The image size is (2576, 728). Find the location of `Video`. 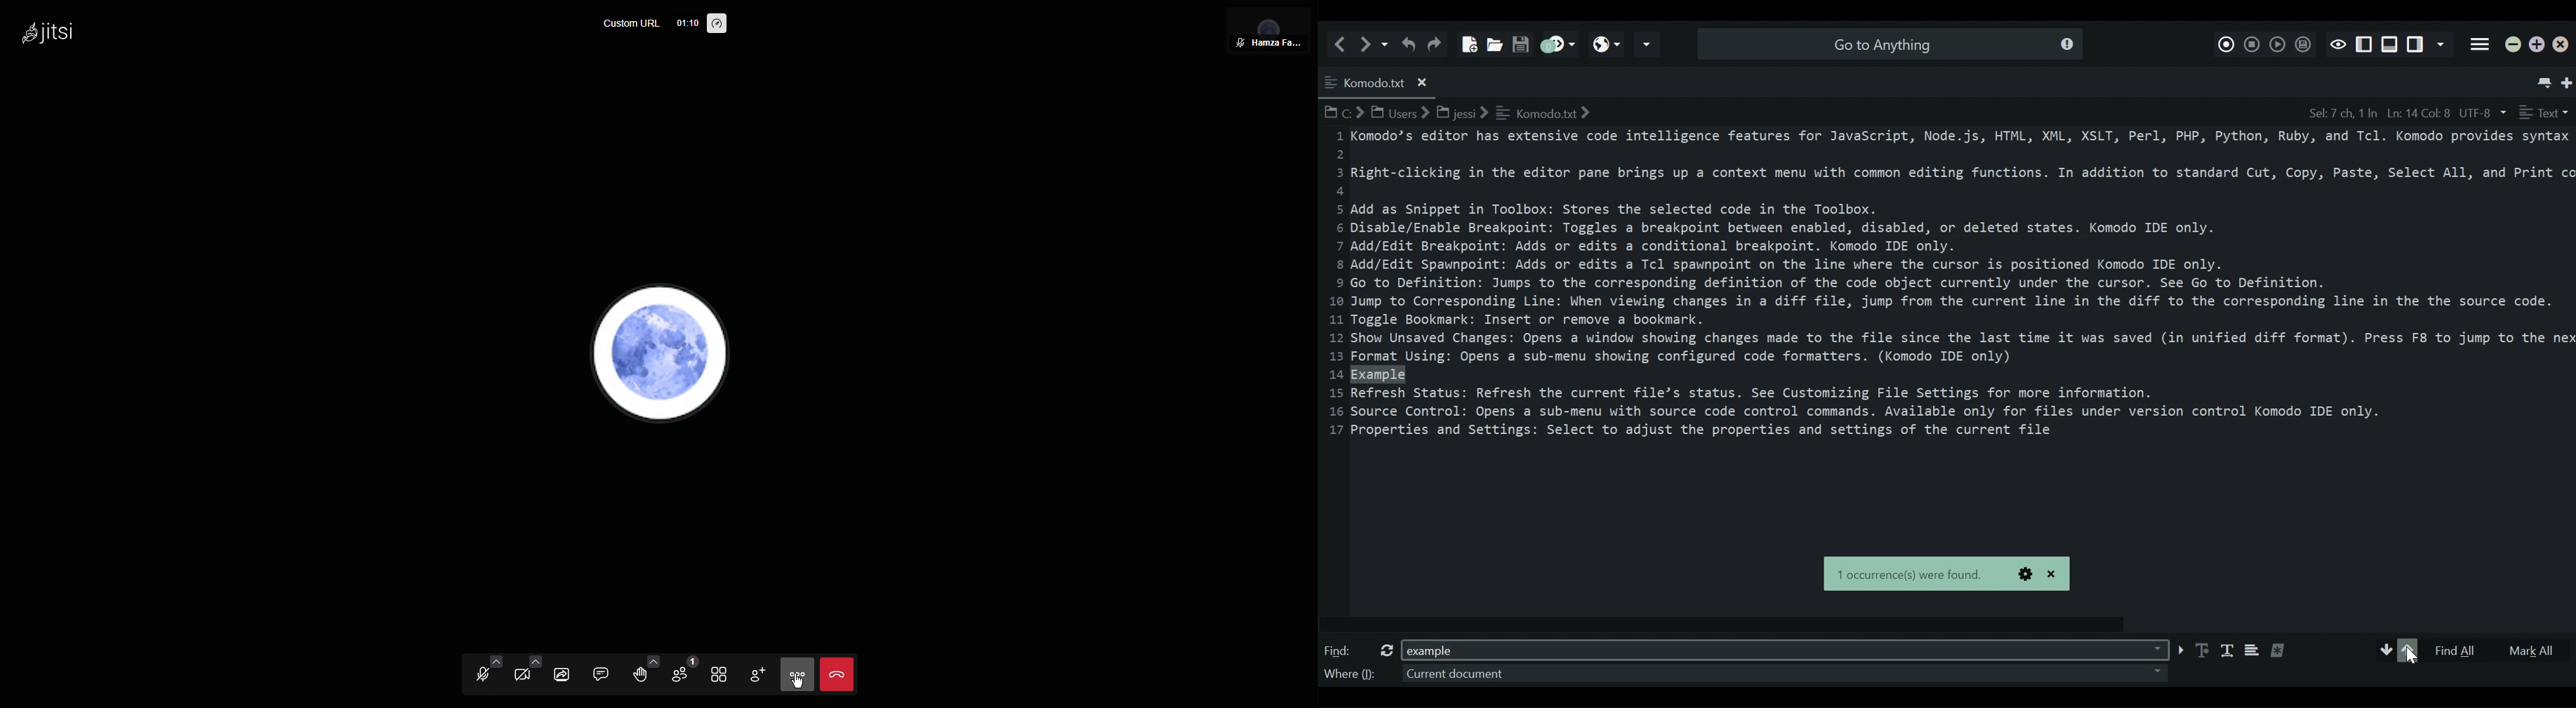

Video is located at coordinates (526, 674).